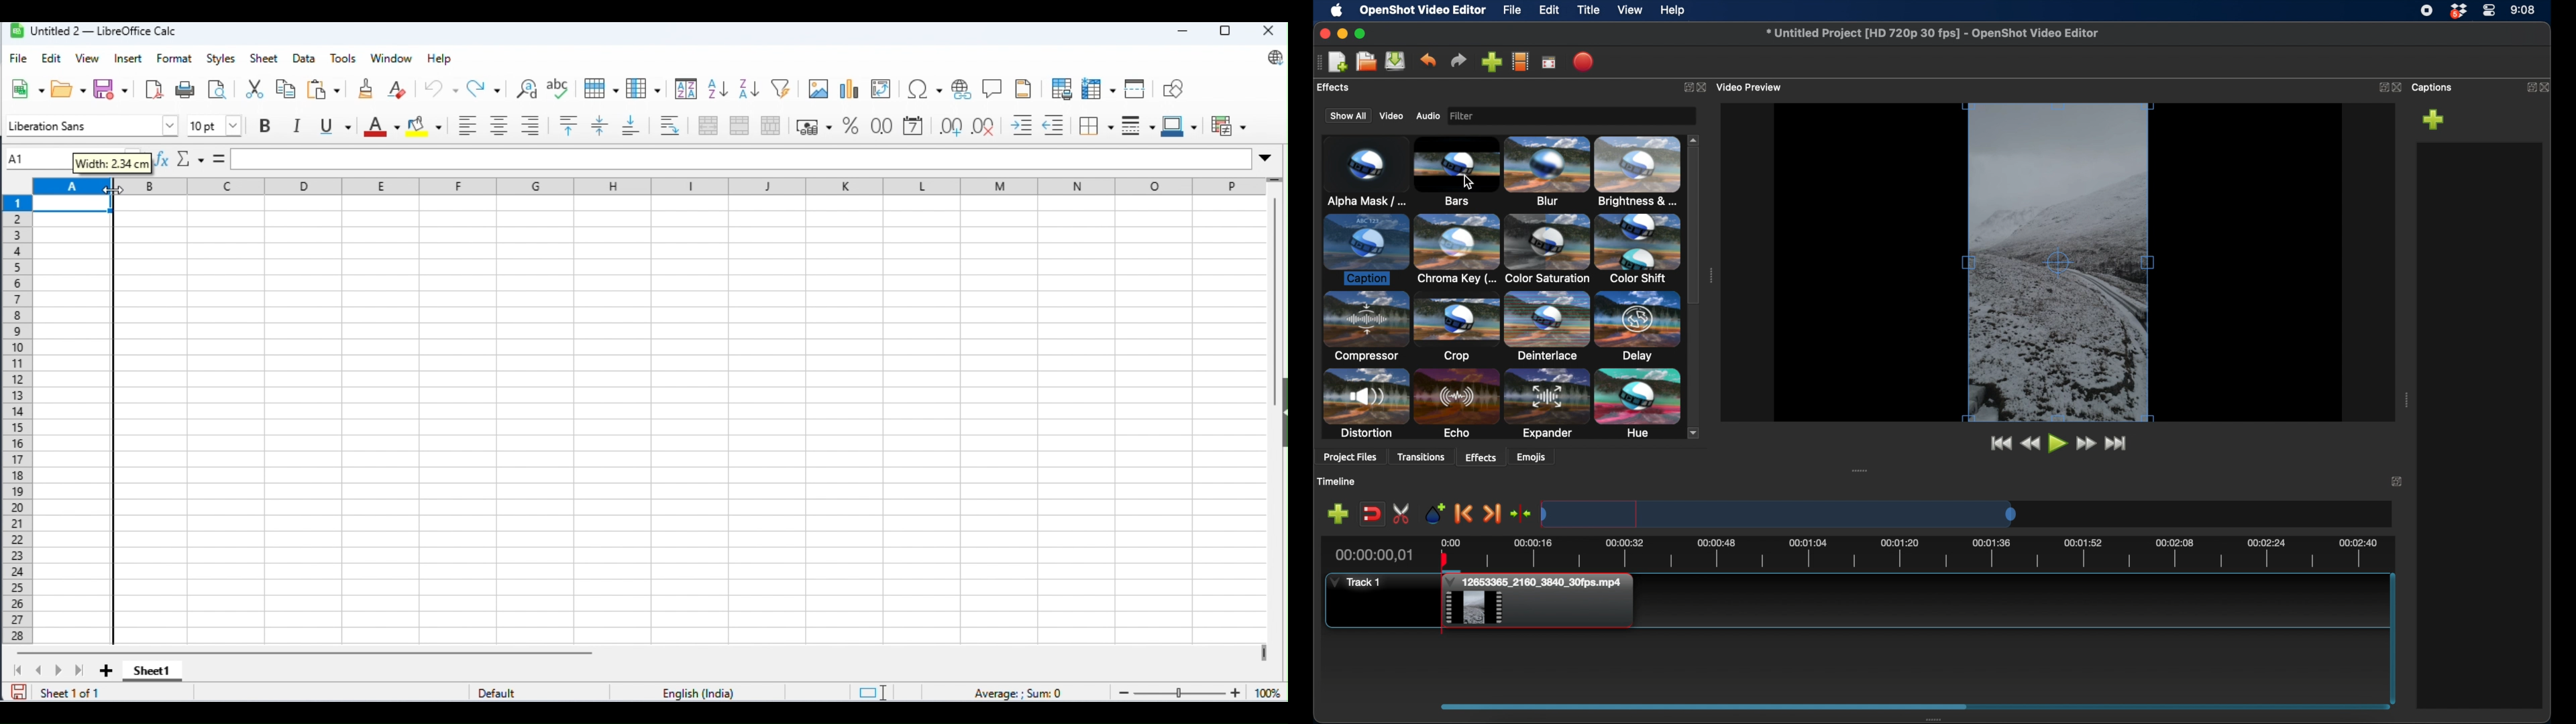 Image resolution: width=2576 pixels, height=728 pixels. Describe the element at coordinates (1695, 138) in the screenshot. I see `scroll up arrow` at that location.